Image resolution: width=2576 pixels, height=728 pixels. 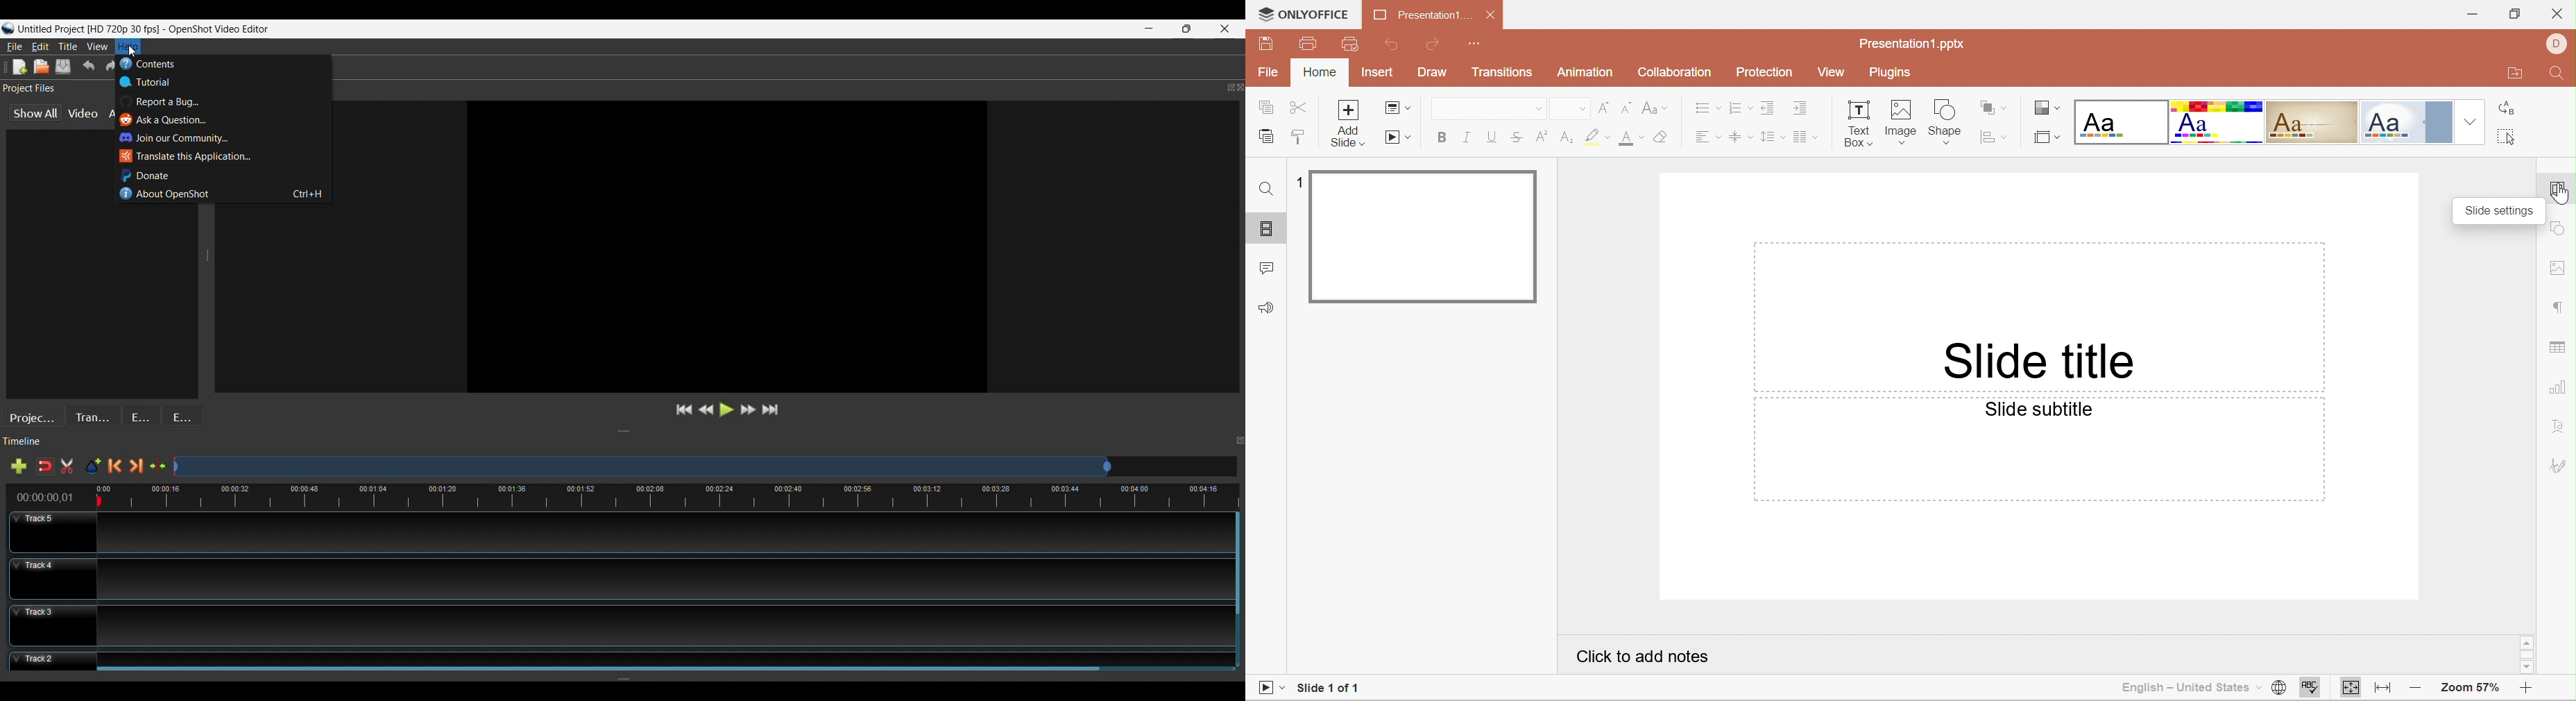 I want to click on Copy style, so click(x=1297, y=136).